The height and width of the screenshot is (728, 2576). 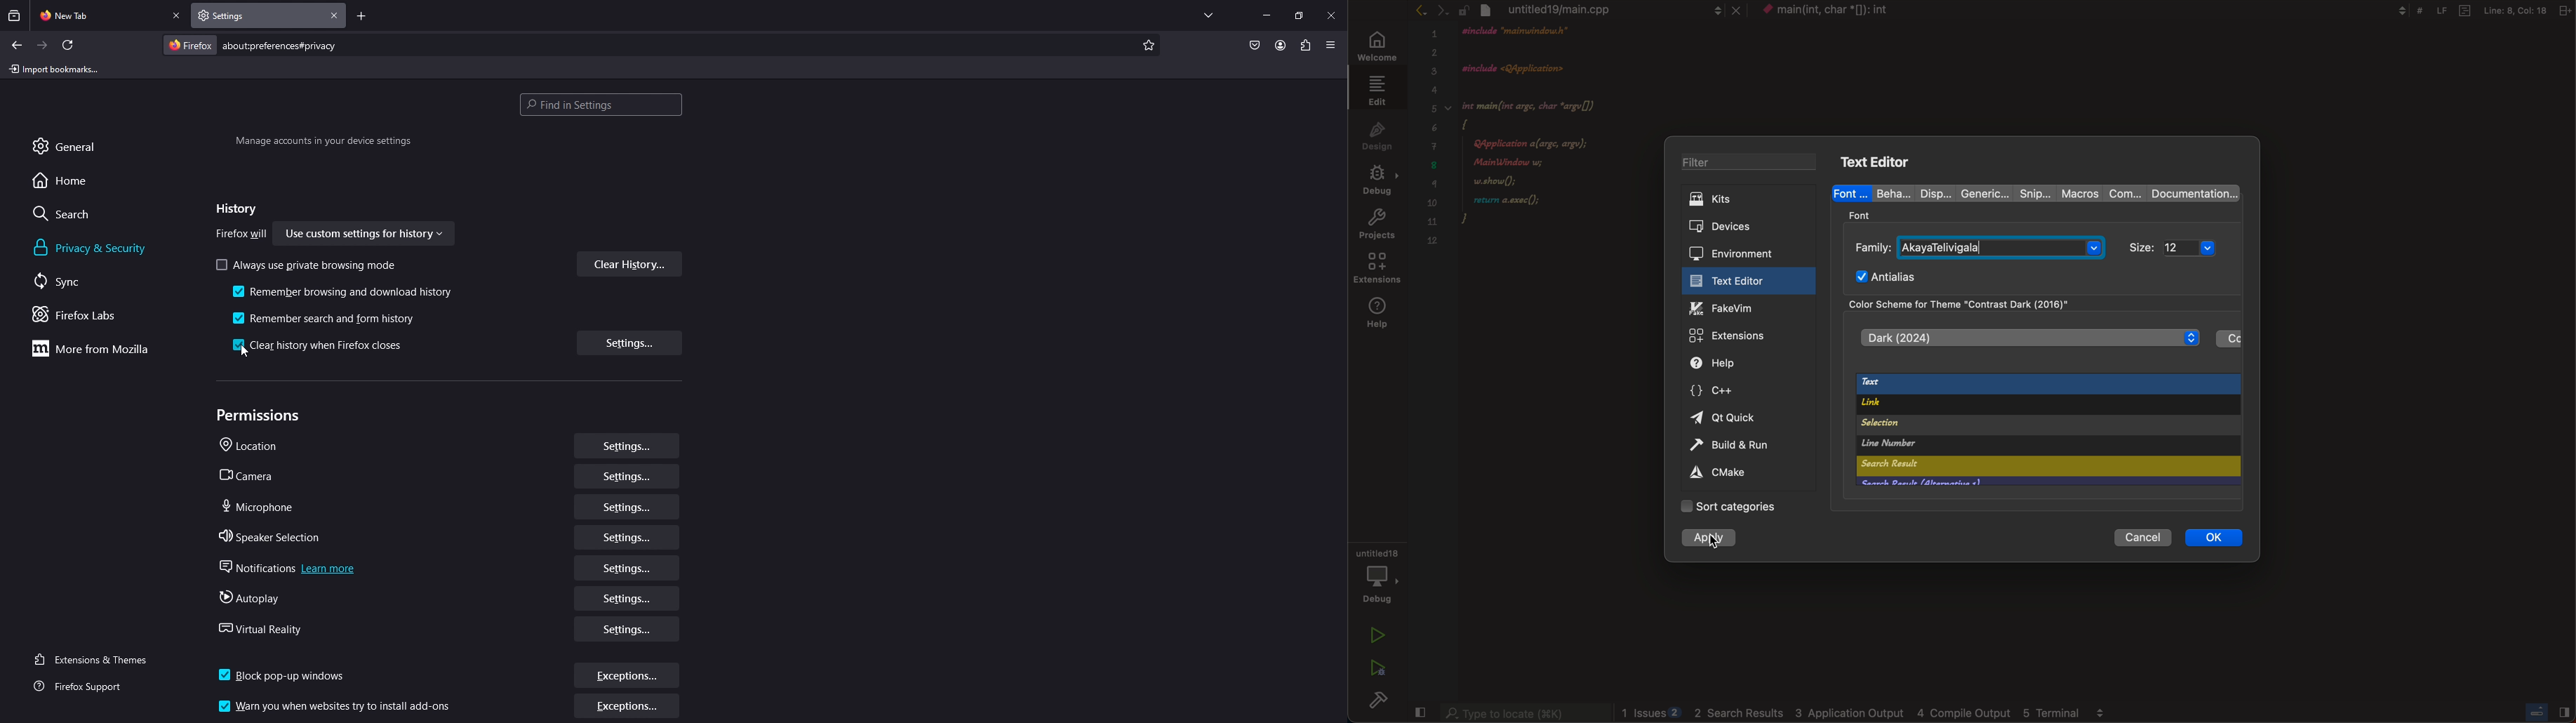 What do you see at coordinates (627, 676) in the screenshot?
I see `exceptions` at bounding box center [627, 676].